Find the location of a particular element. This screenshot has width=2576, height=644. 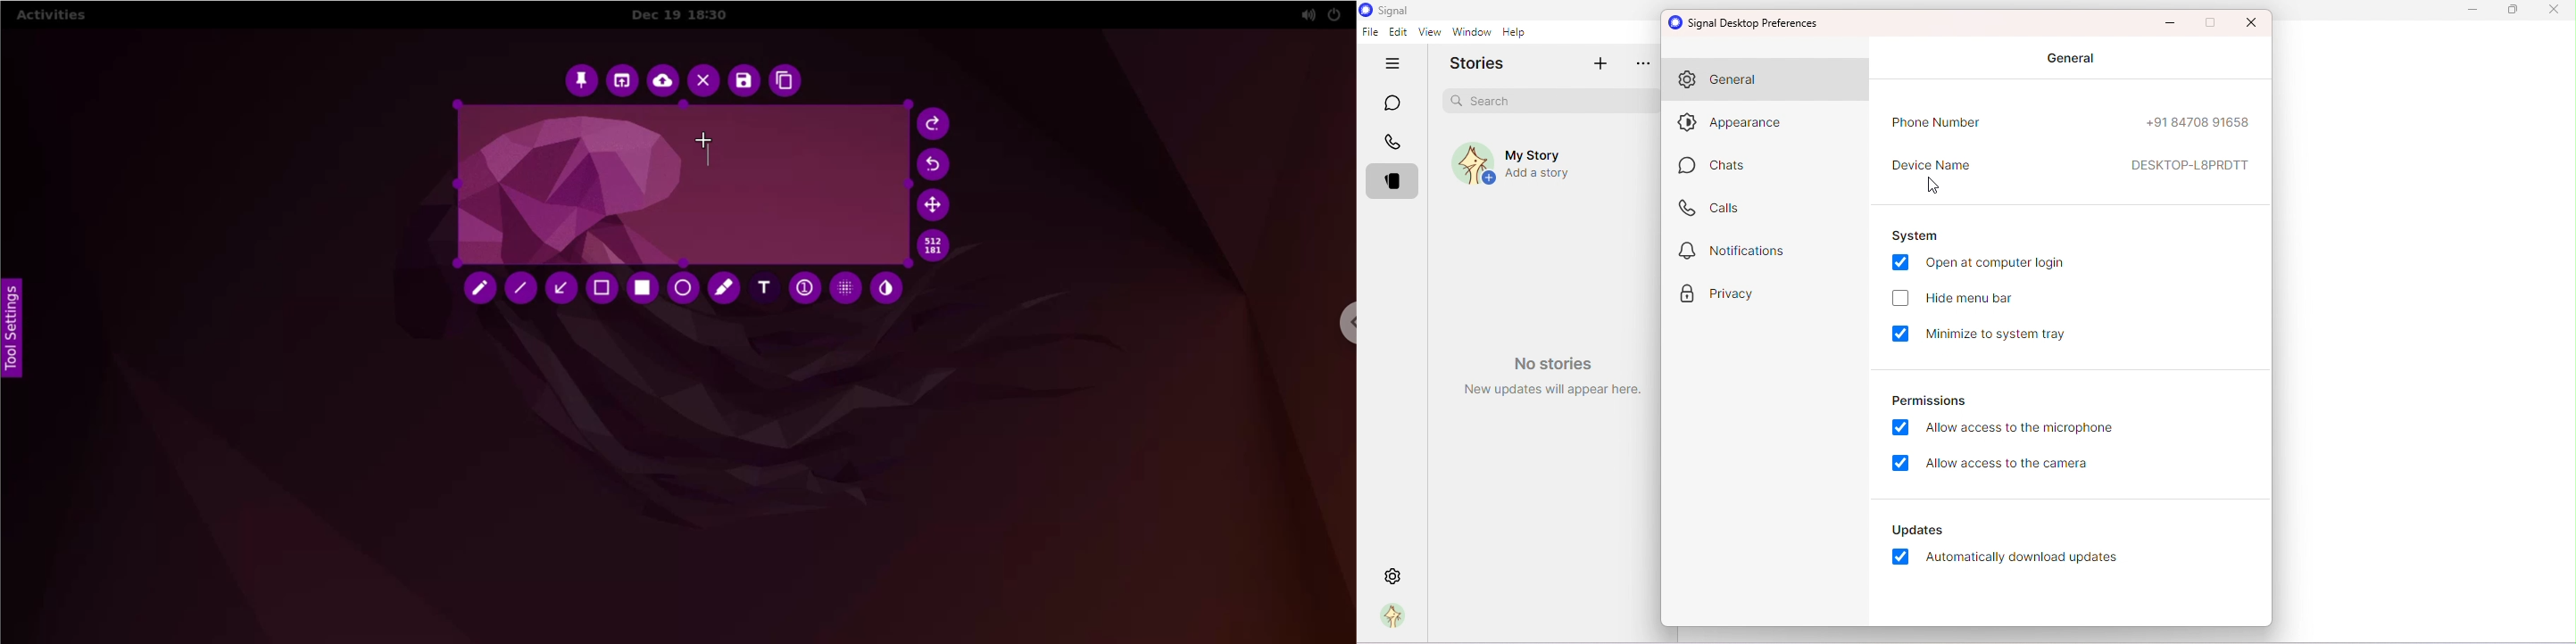

text markup is located at coordinates (709, 156).